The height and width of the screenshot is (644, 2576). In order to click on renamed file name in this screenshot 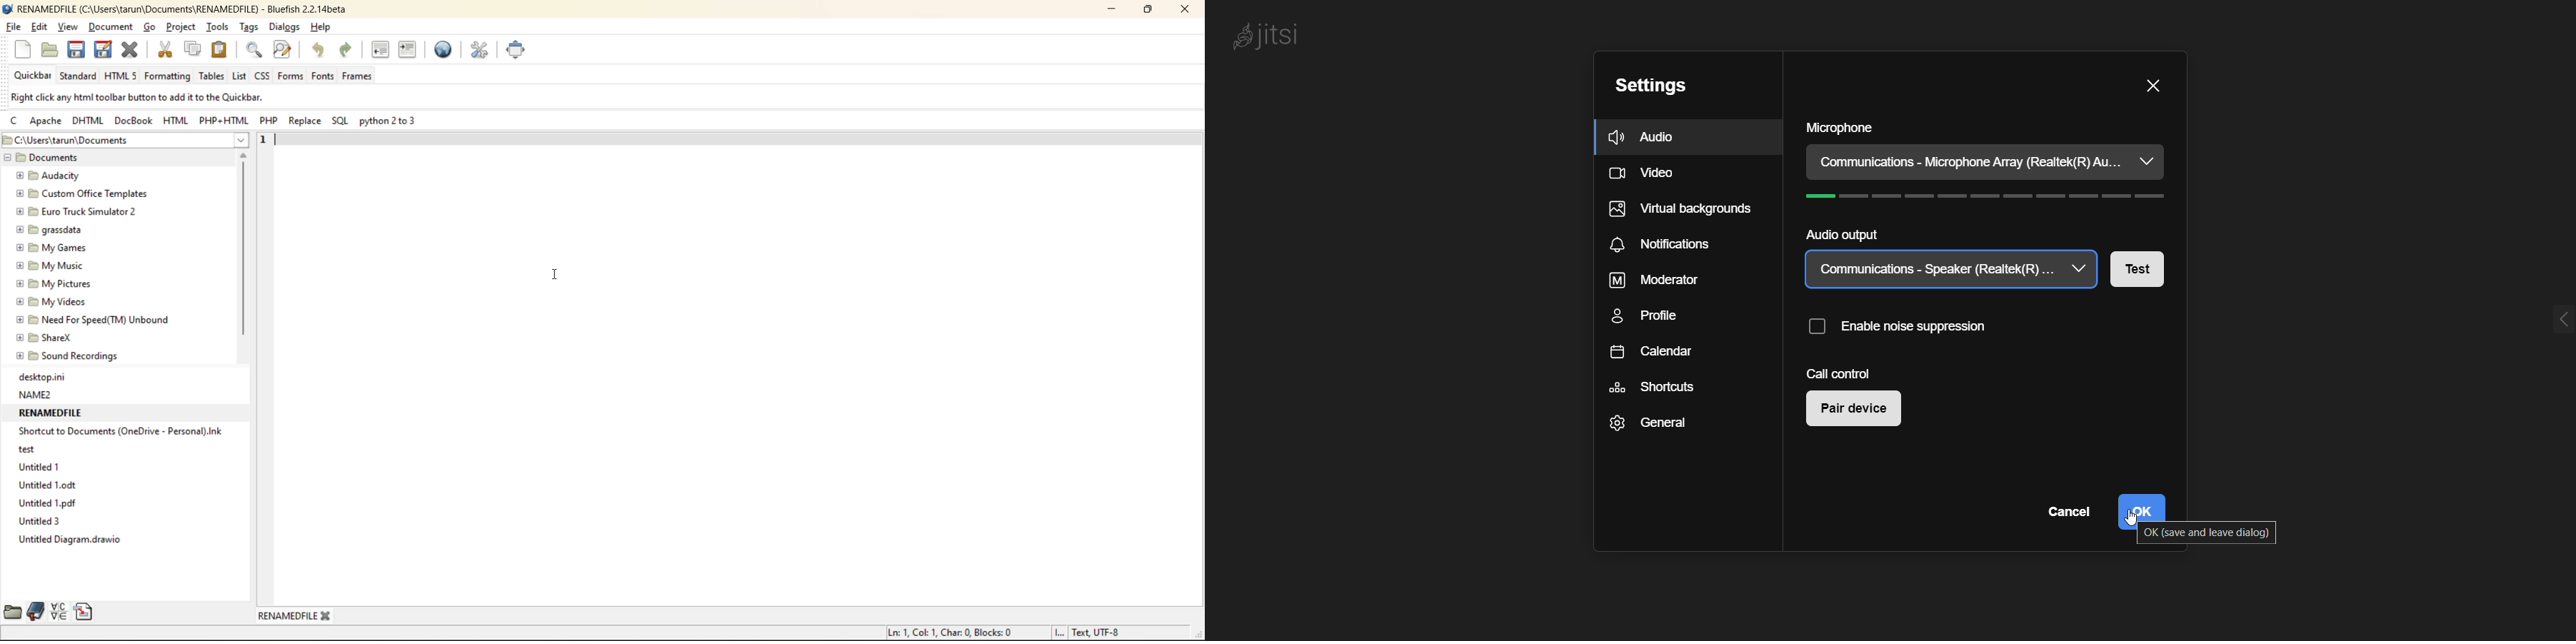, I will do `click(189, 9)`.